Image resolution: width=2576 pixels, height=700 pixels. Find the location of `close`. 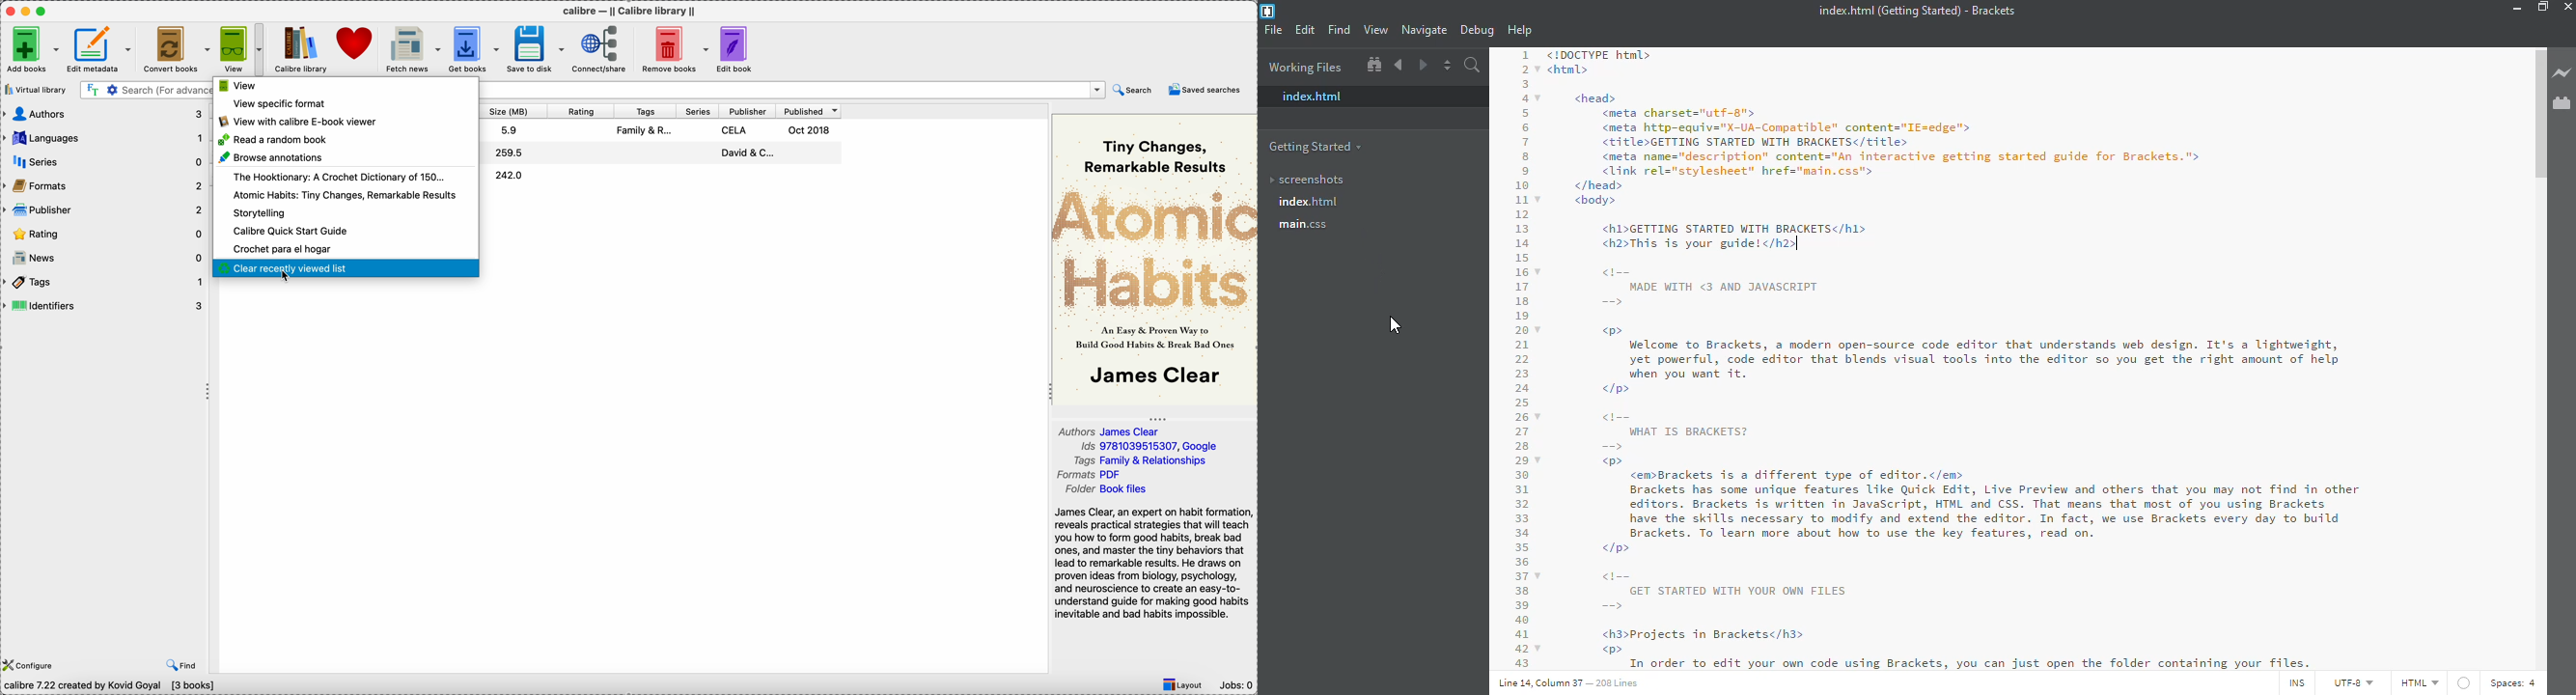

close is located at coordinates (2572, 8).